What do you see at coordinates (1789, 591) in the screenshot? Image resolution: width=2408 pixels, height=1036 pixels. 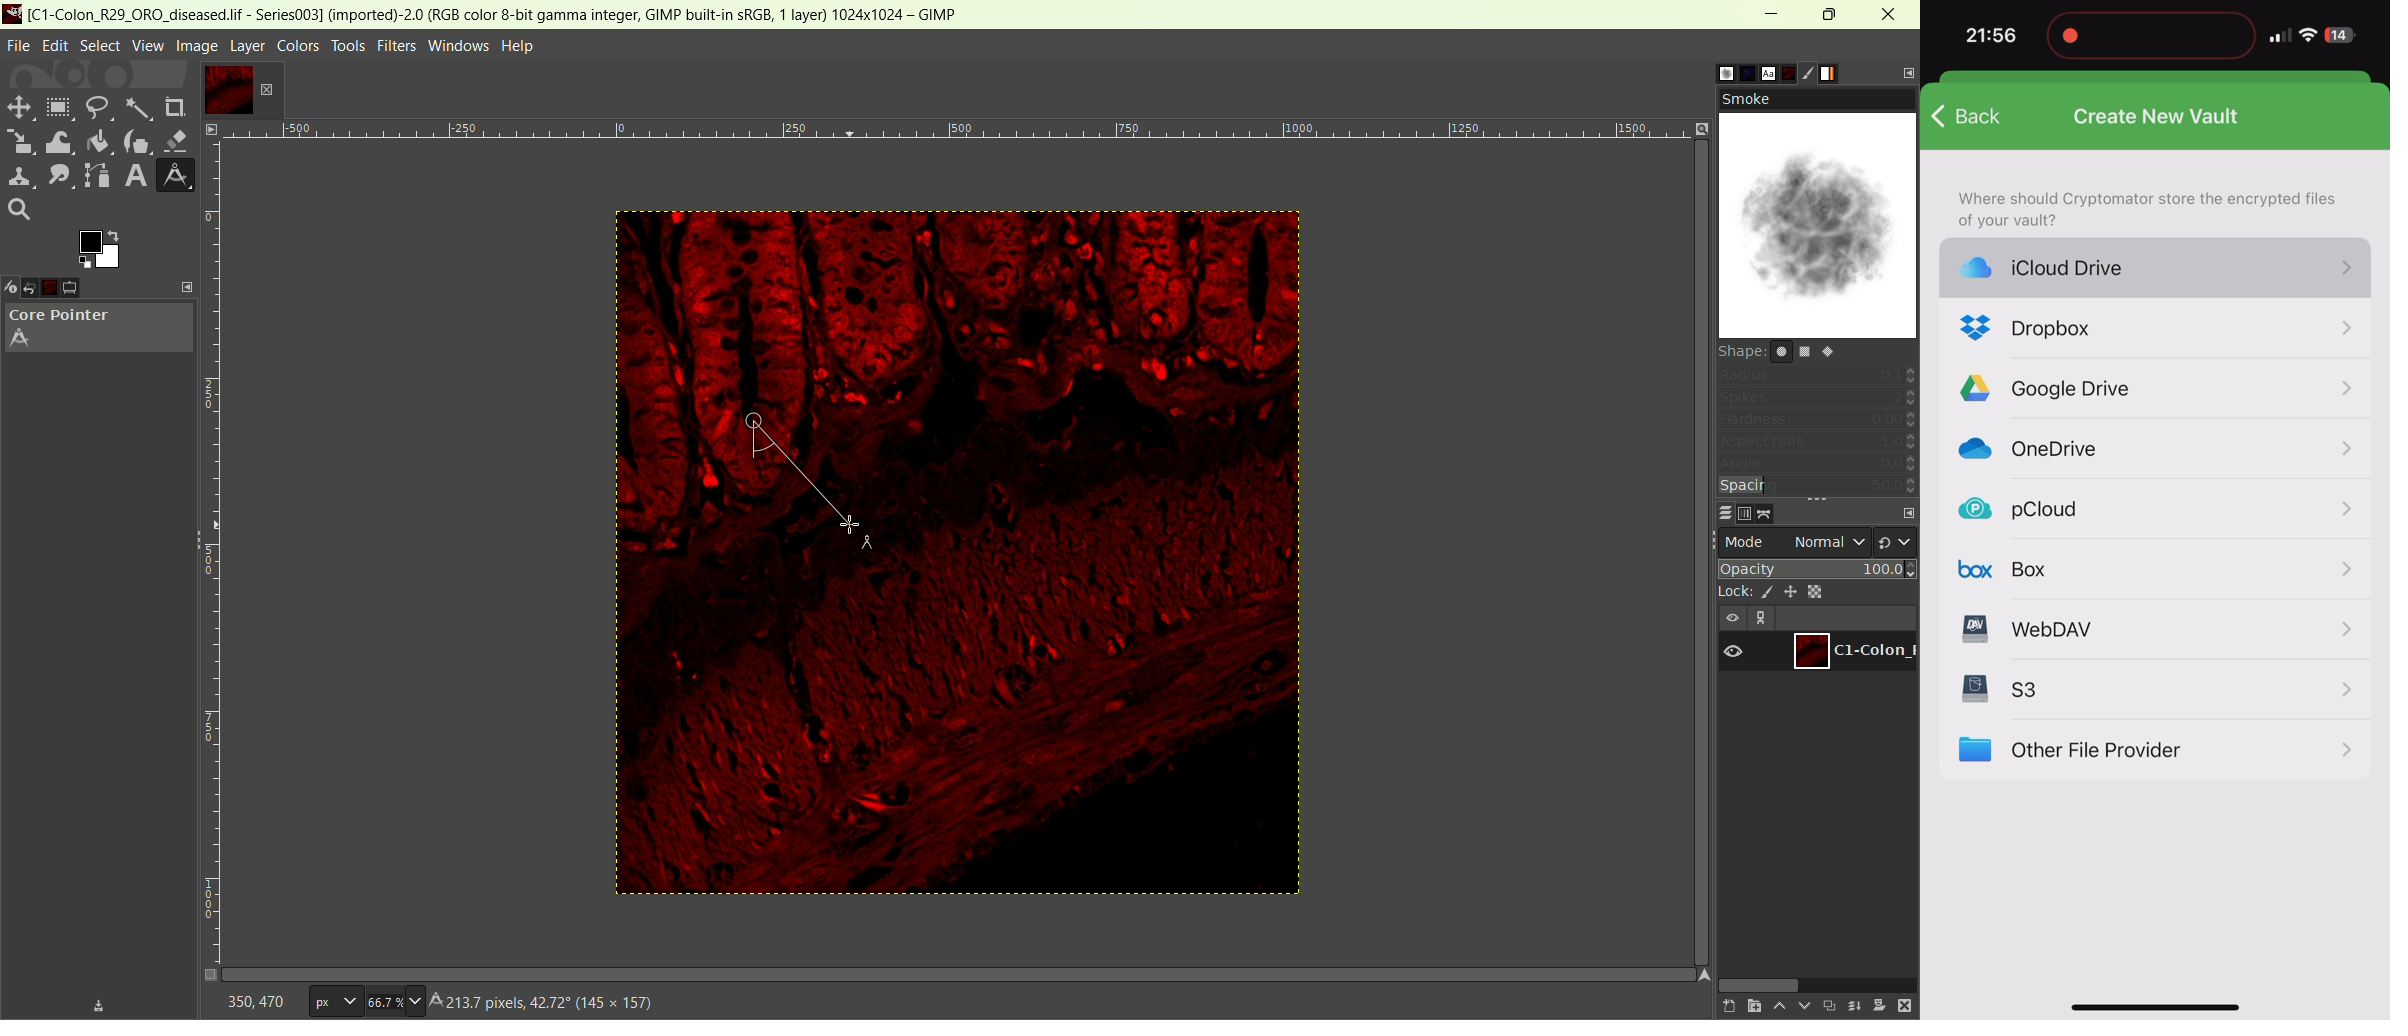 I see `lock position and size` at bounding box center [1789, 591].